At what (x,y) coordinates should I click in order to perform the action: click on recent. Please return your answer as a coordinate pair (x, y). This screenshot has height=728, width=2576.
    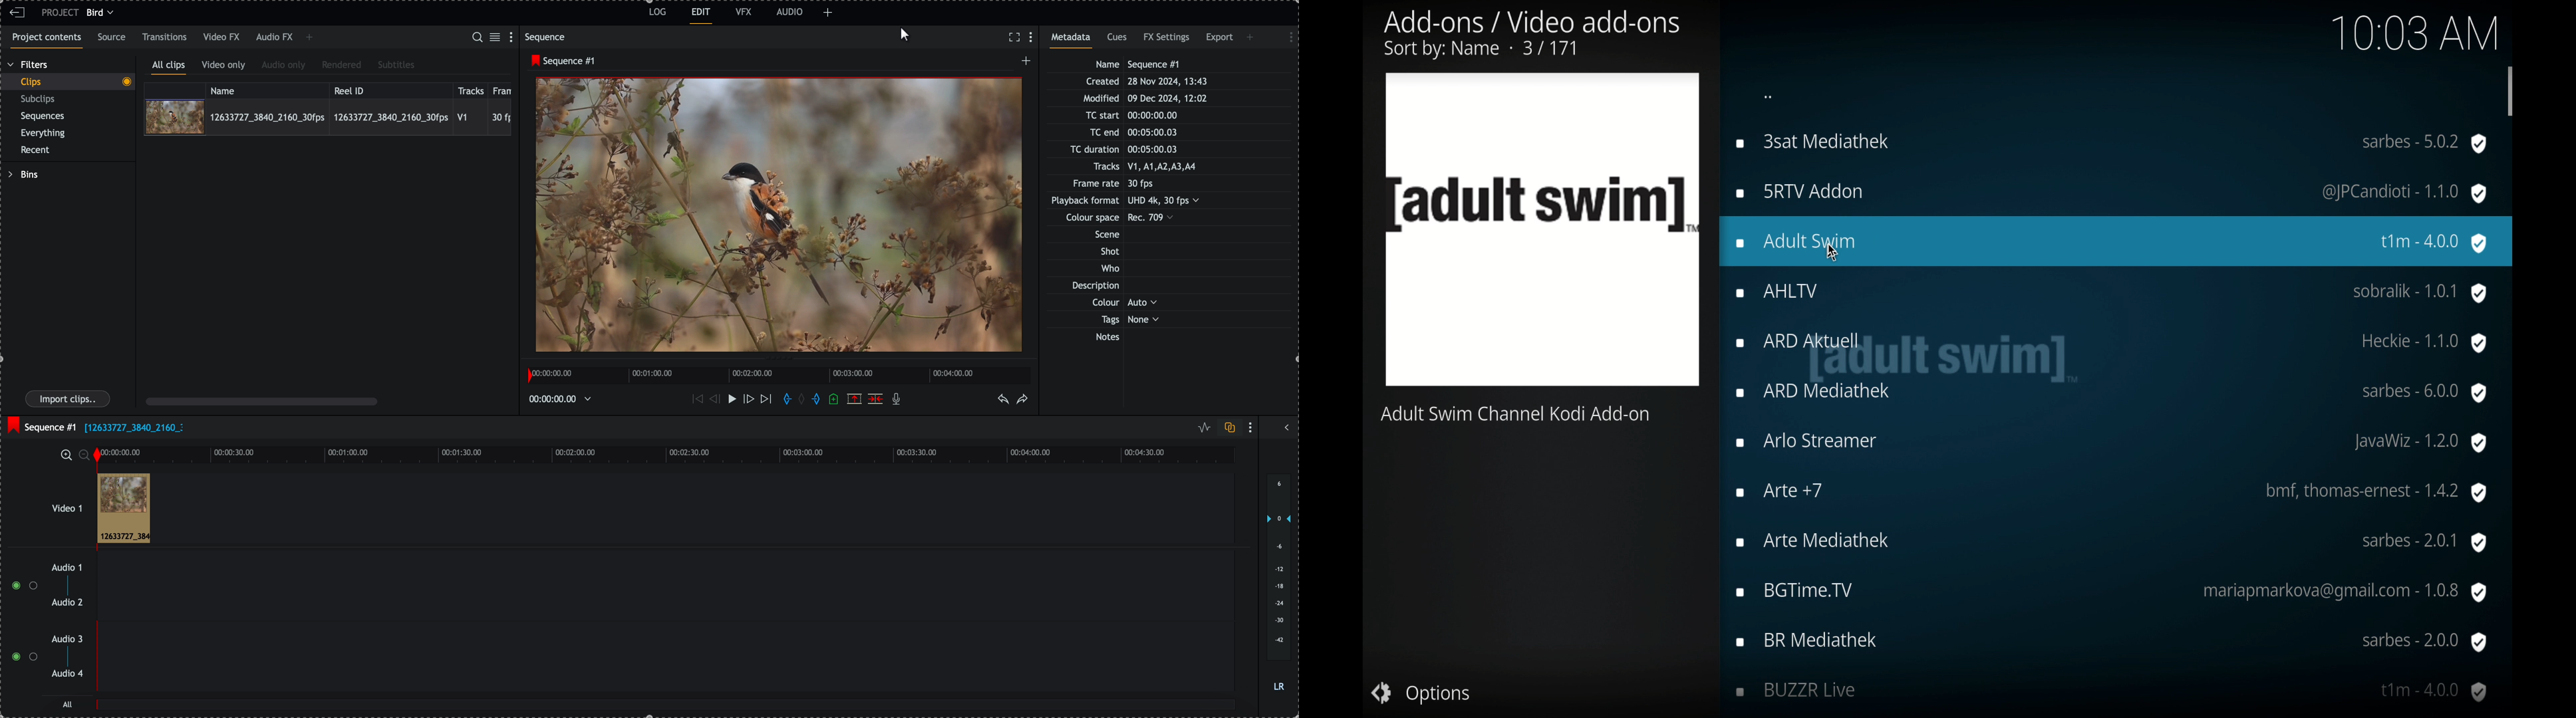
    Looking at the image, I should click on (38, 151).